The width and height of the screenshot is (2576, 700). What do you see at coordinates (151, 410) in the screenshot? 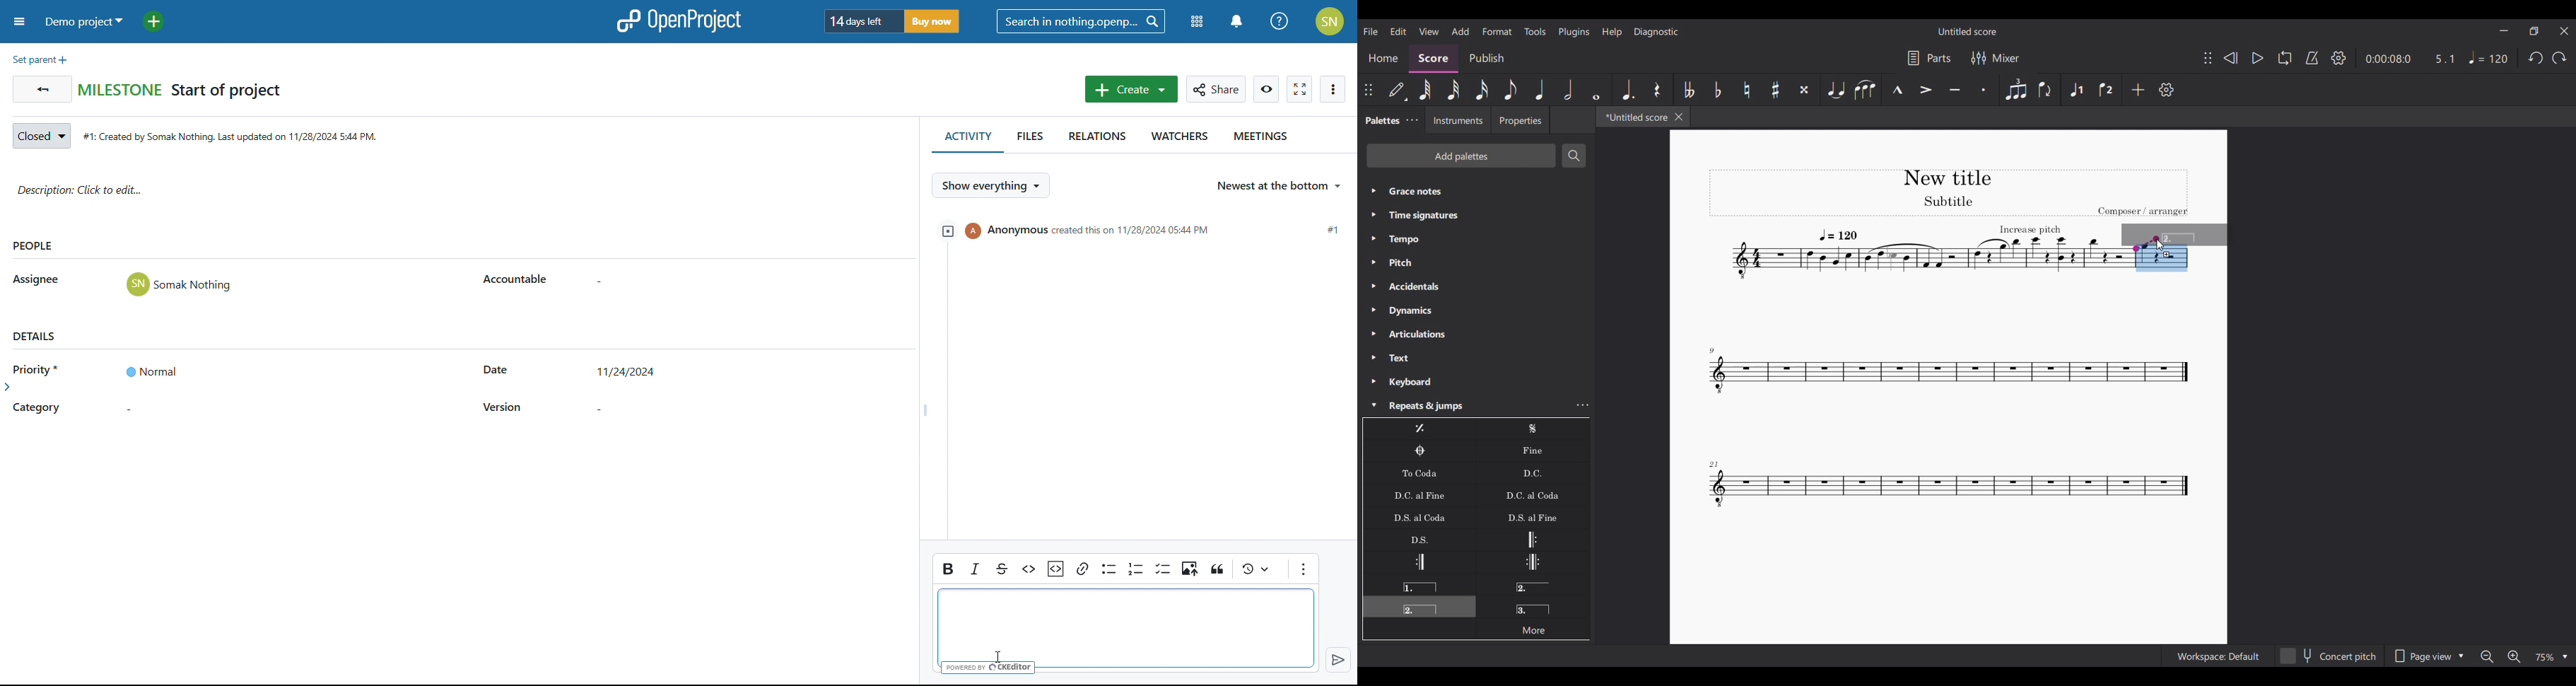
I see `set category` at bounding box center [151, 410].